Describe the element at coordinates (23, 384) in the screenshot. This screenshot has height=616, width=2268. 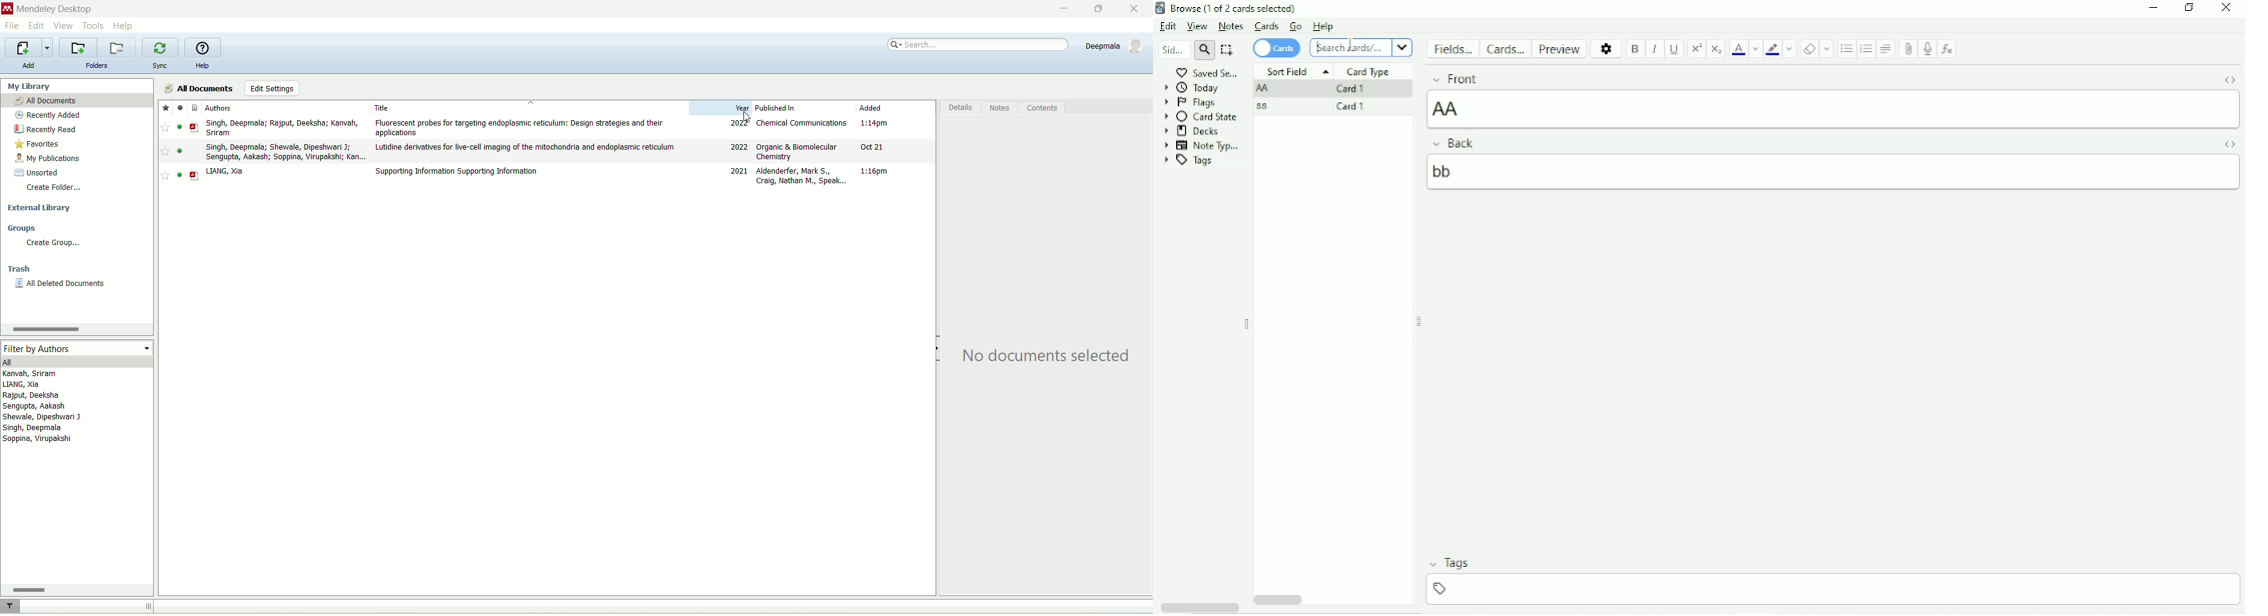
I see `LIANG, Xia` at that location.